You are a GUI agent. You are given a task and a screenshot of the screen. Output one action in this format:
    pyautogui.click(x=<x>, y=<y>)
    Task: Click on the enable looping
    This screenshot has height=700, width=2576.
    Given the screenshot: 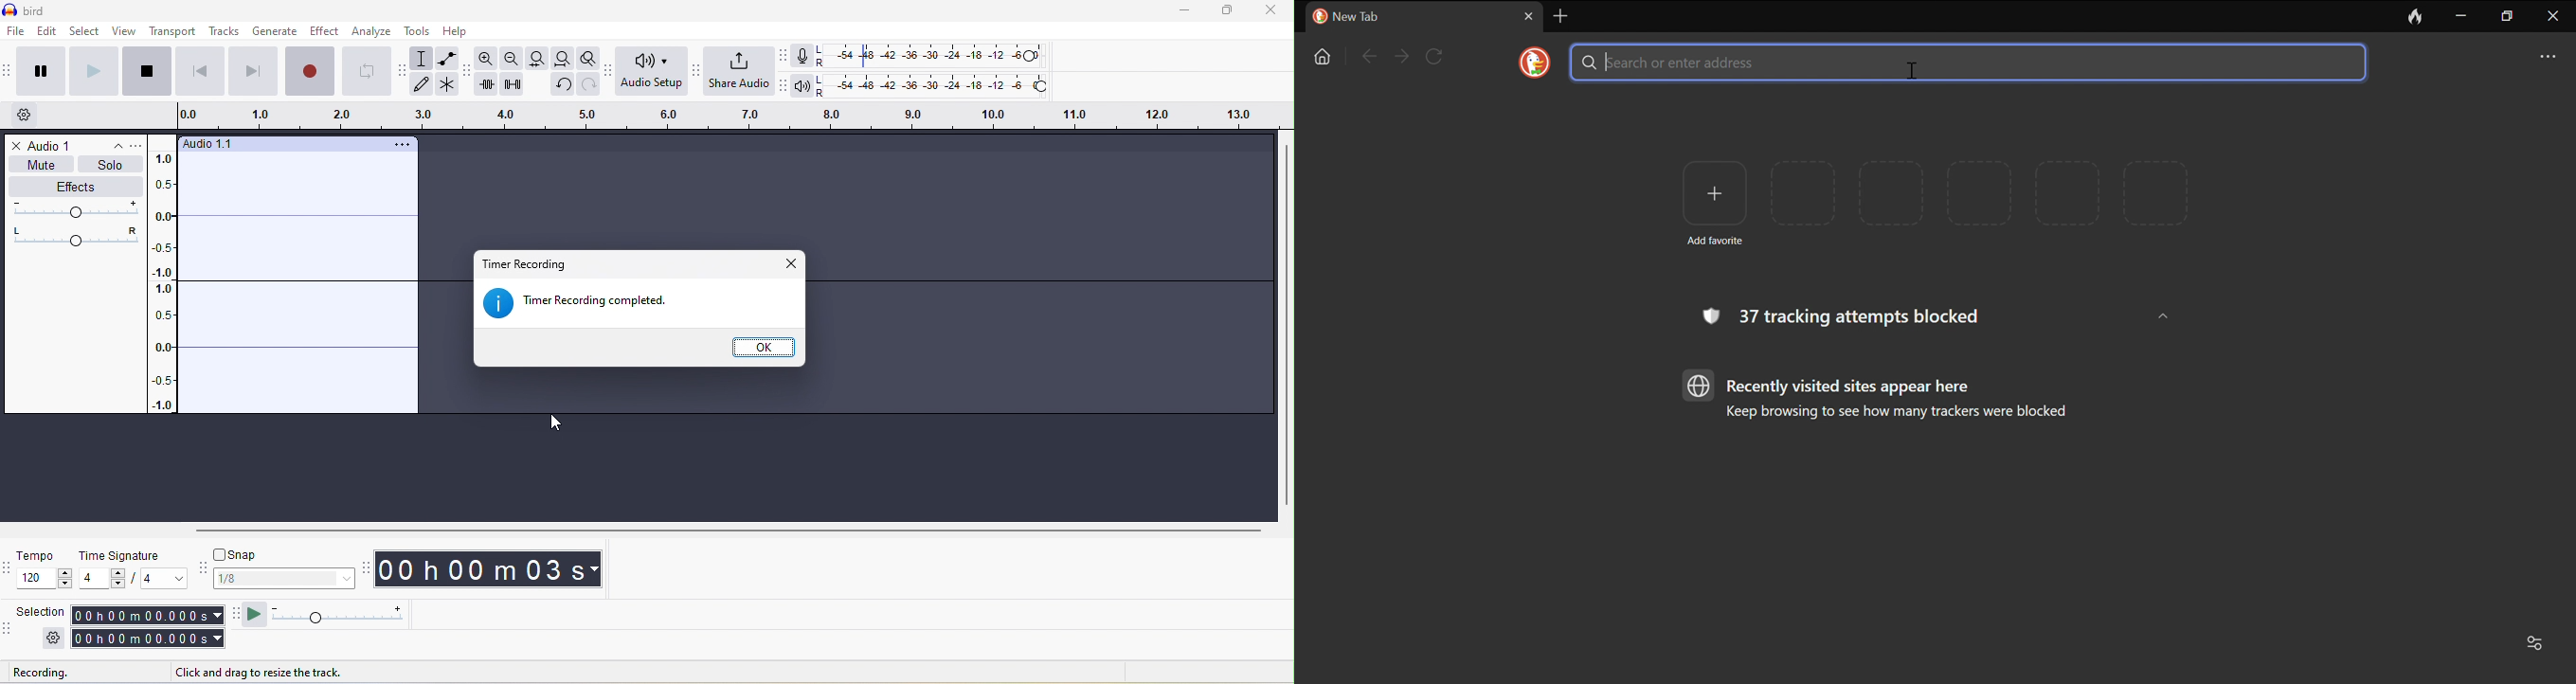 What is the action you would take?
    pyautogui.click(x=369, y=71)
    